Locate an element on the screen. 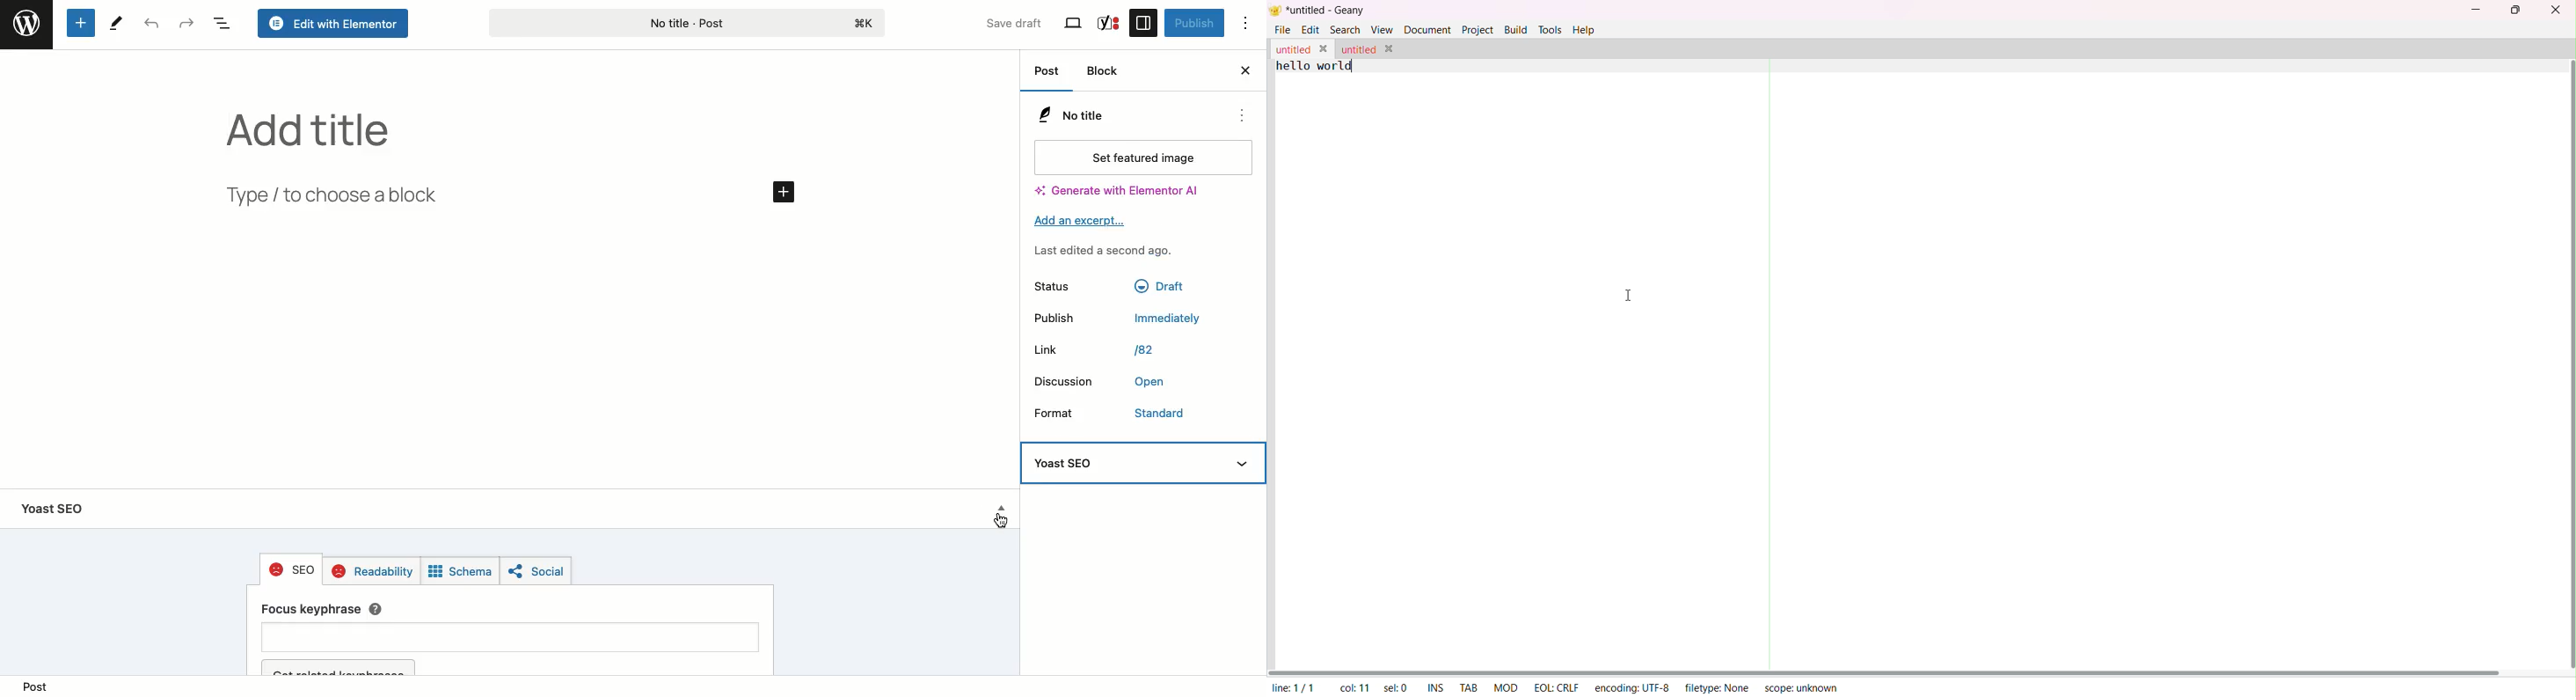  Discussion is located at coordinates (1064, 381).